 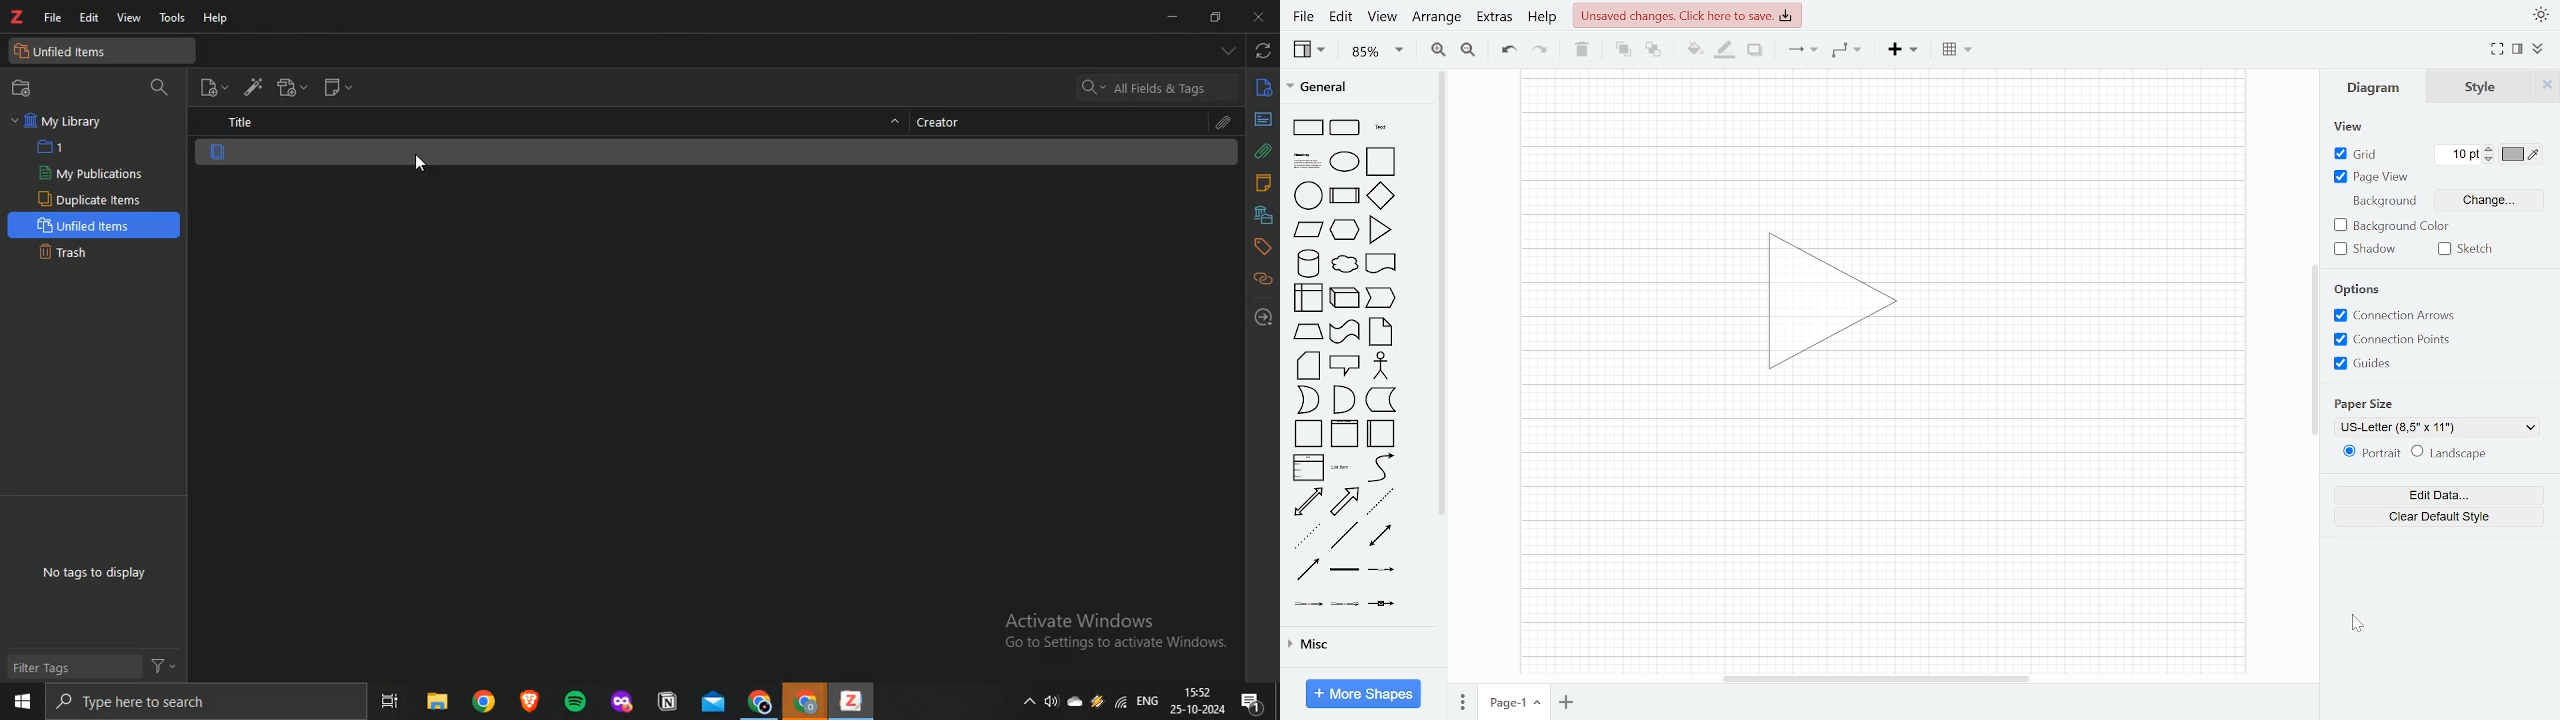 What do you see at coordinates (1443, 294) in the screenshot?
I see `Vertica scrollbar for shapes` at bounding box center [1443, 294].